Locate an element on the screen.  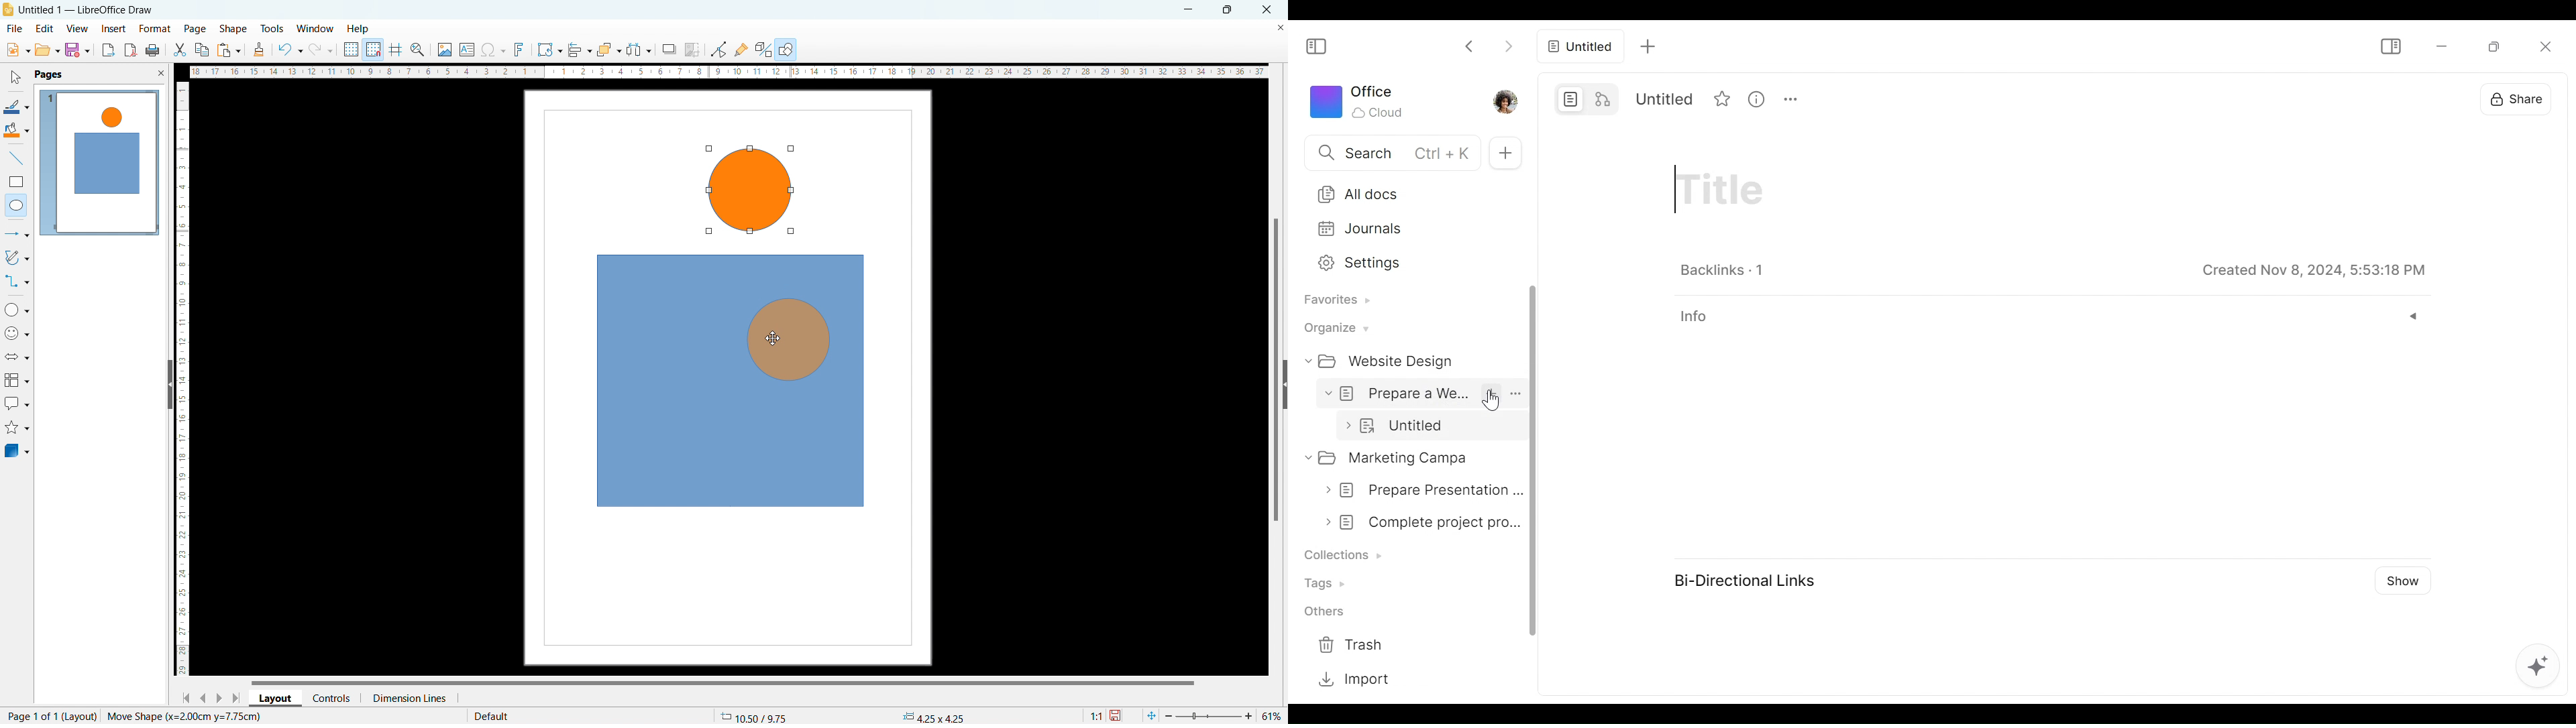
controls is located at coordinates (333, 697).